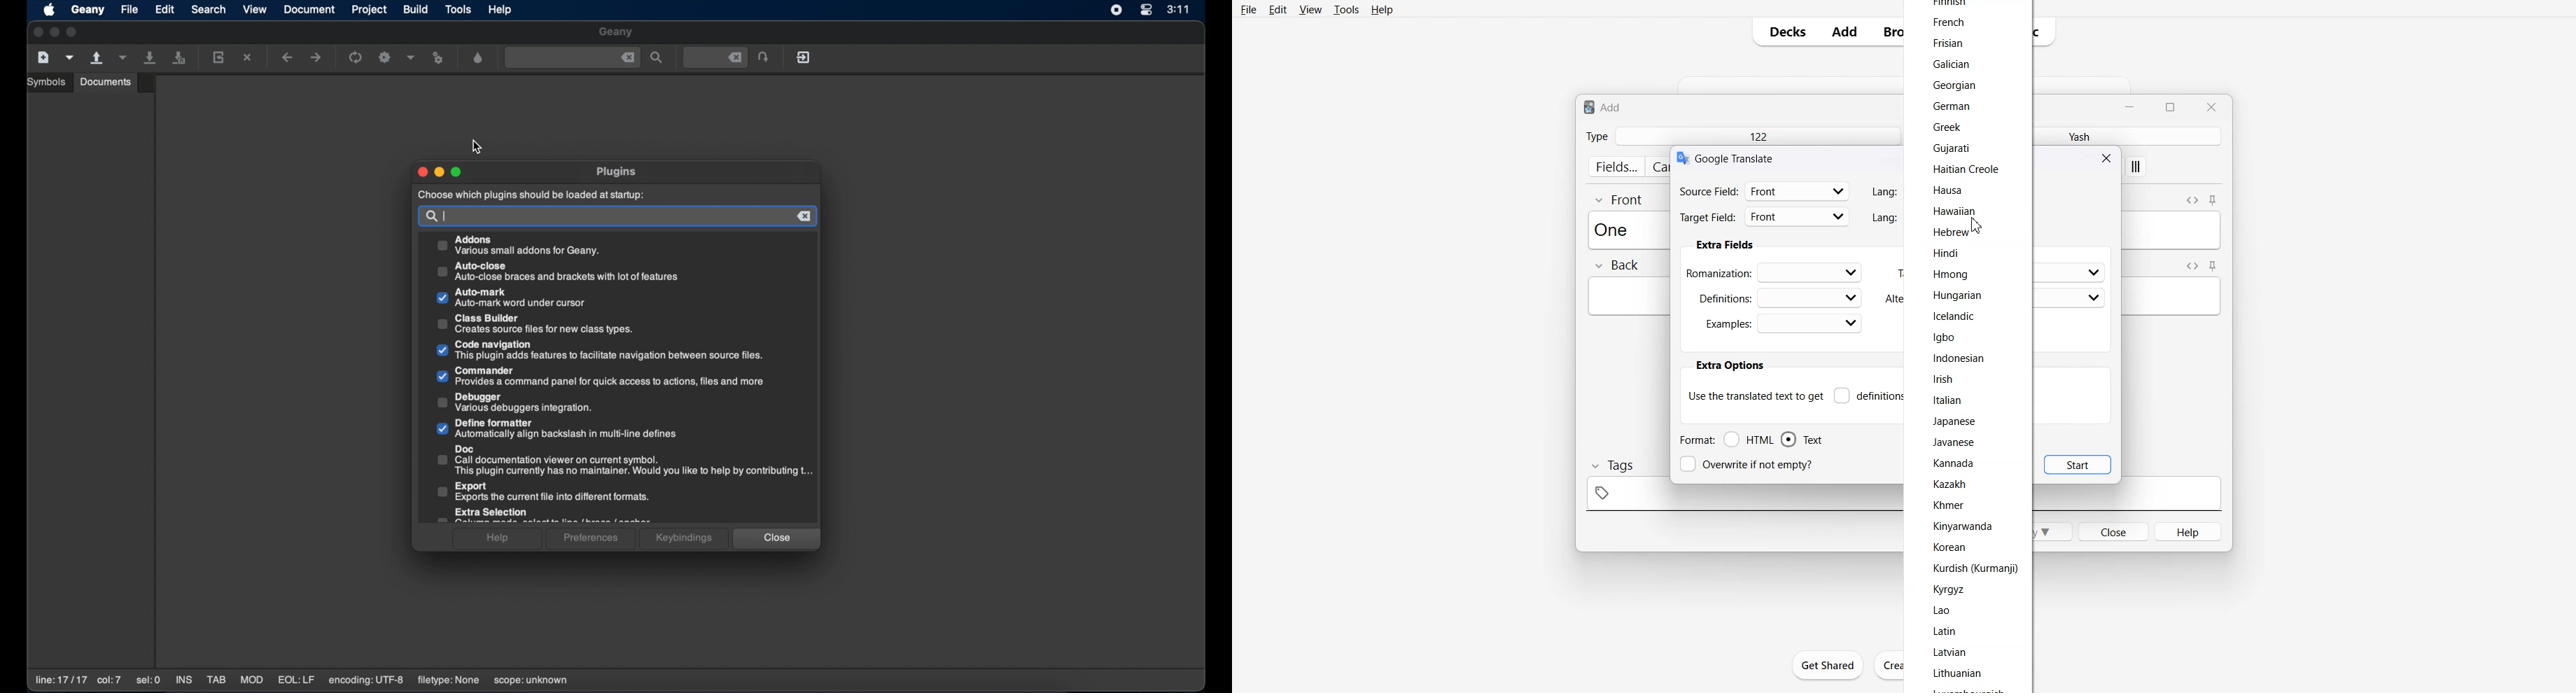  Describe the element at coordinates (421, 172) in the screenshot. I see `close` at that location.